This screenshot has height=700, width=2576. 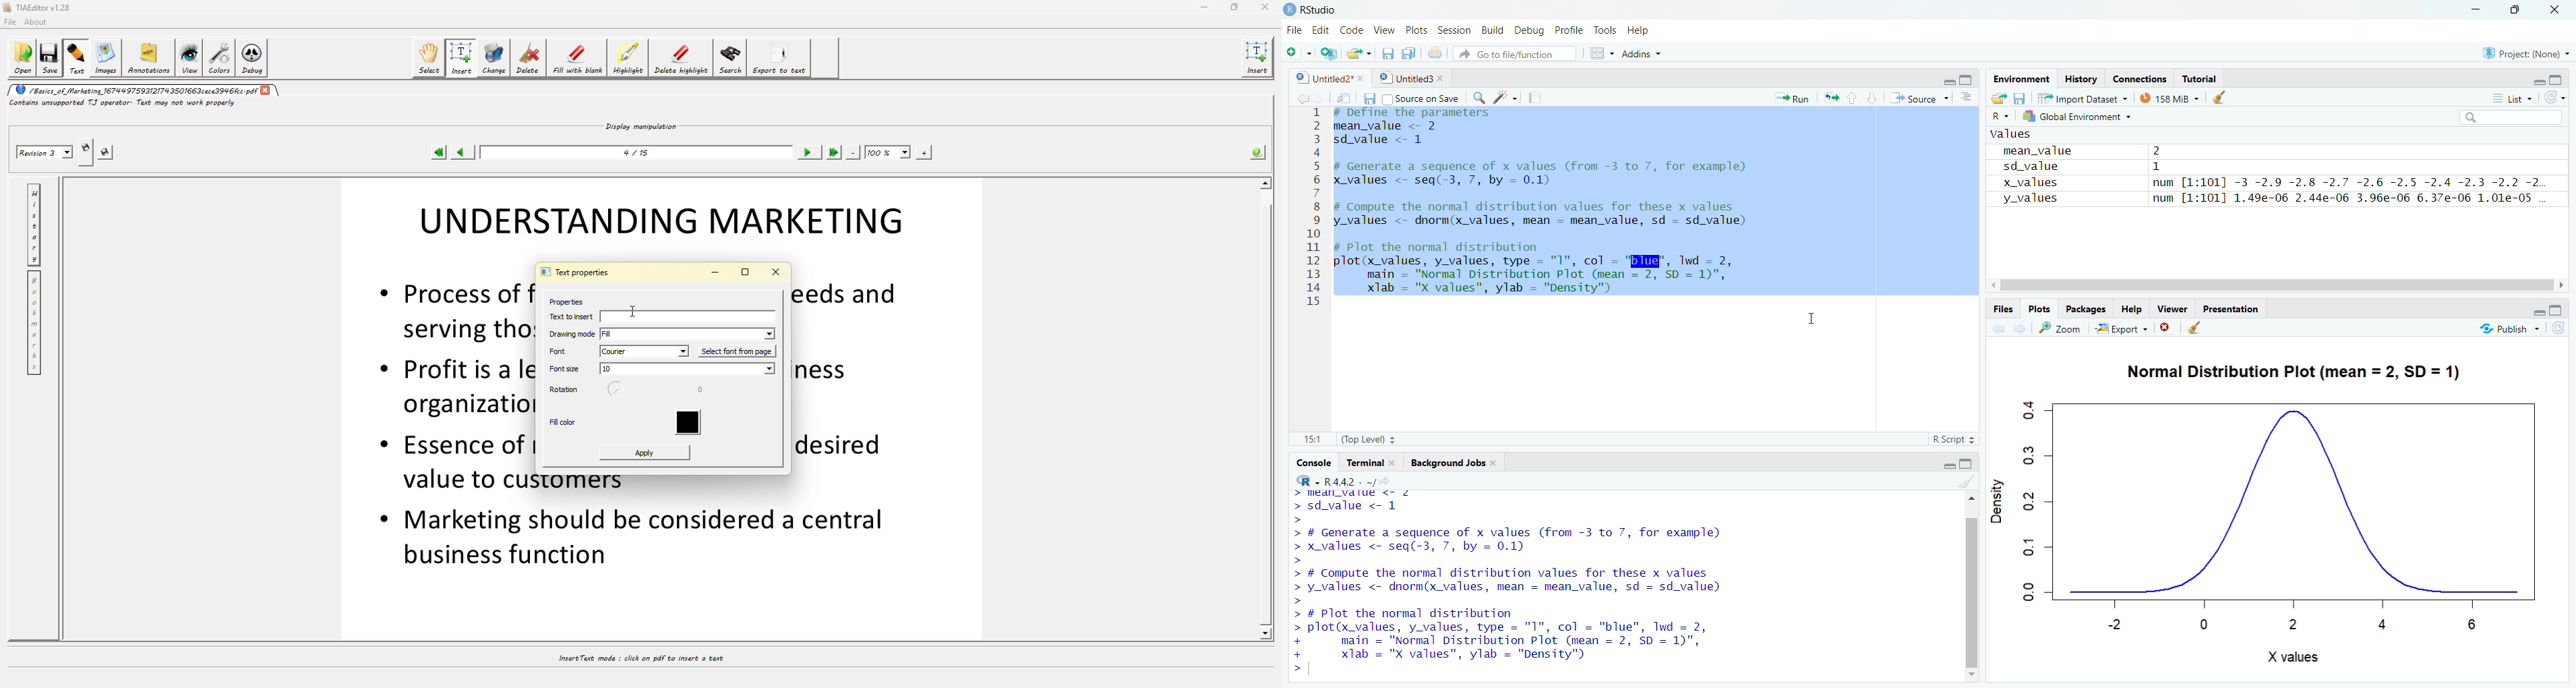 I want to click on Tools, so click(x=1606, y=28).